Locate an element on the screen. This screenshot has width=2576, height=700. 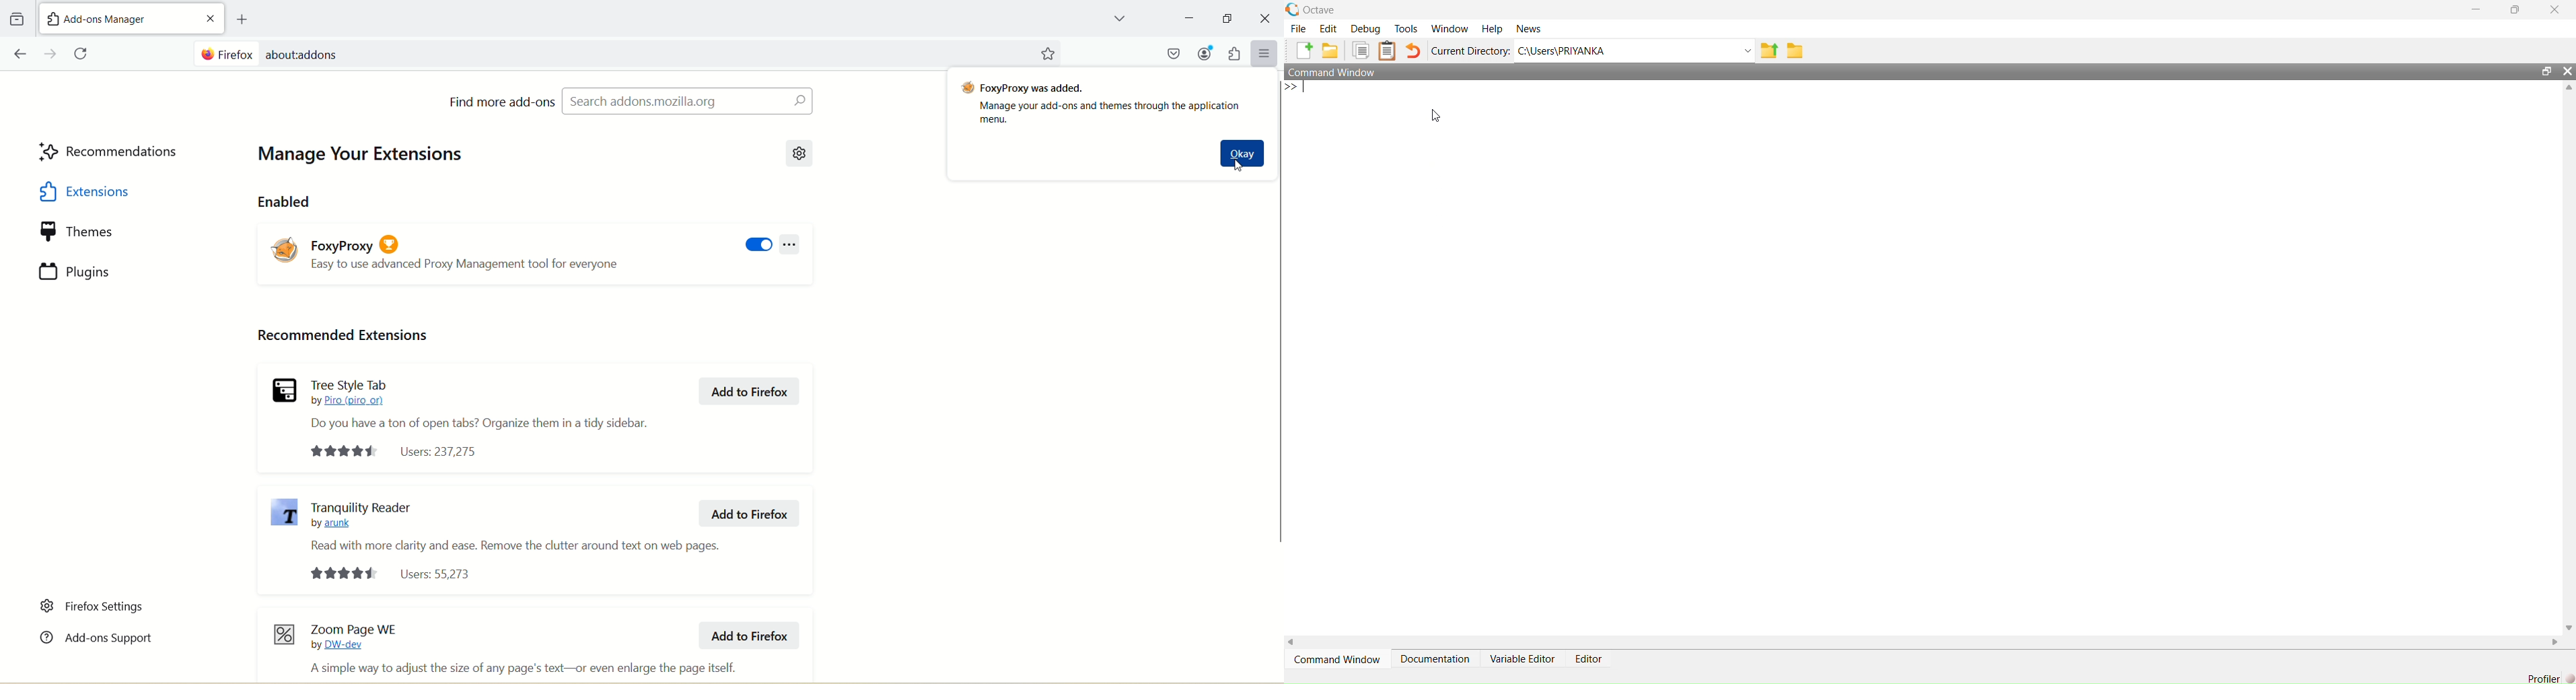
oT Tranquility Reader
by arunk is located at coordinates (361, 513).